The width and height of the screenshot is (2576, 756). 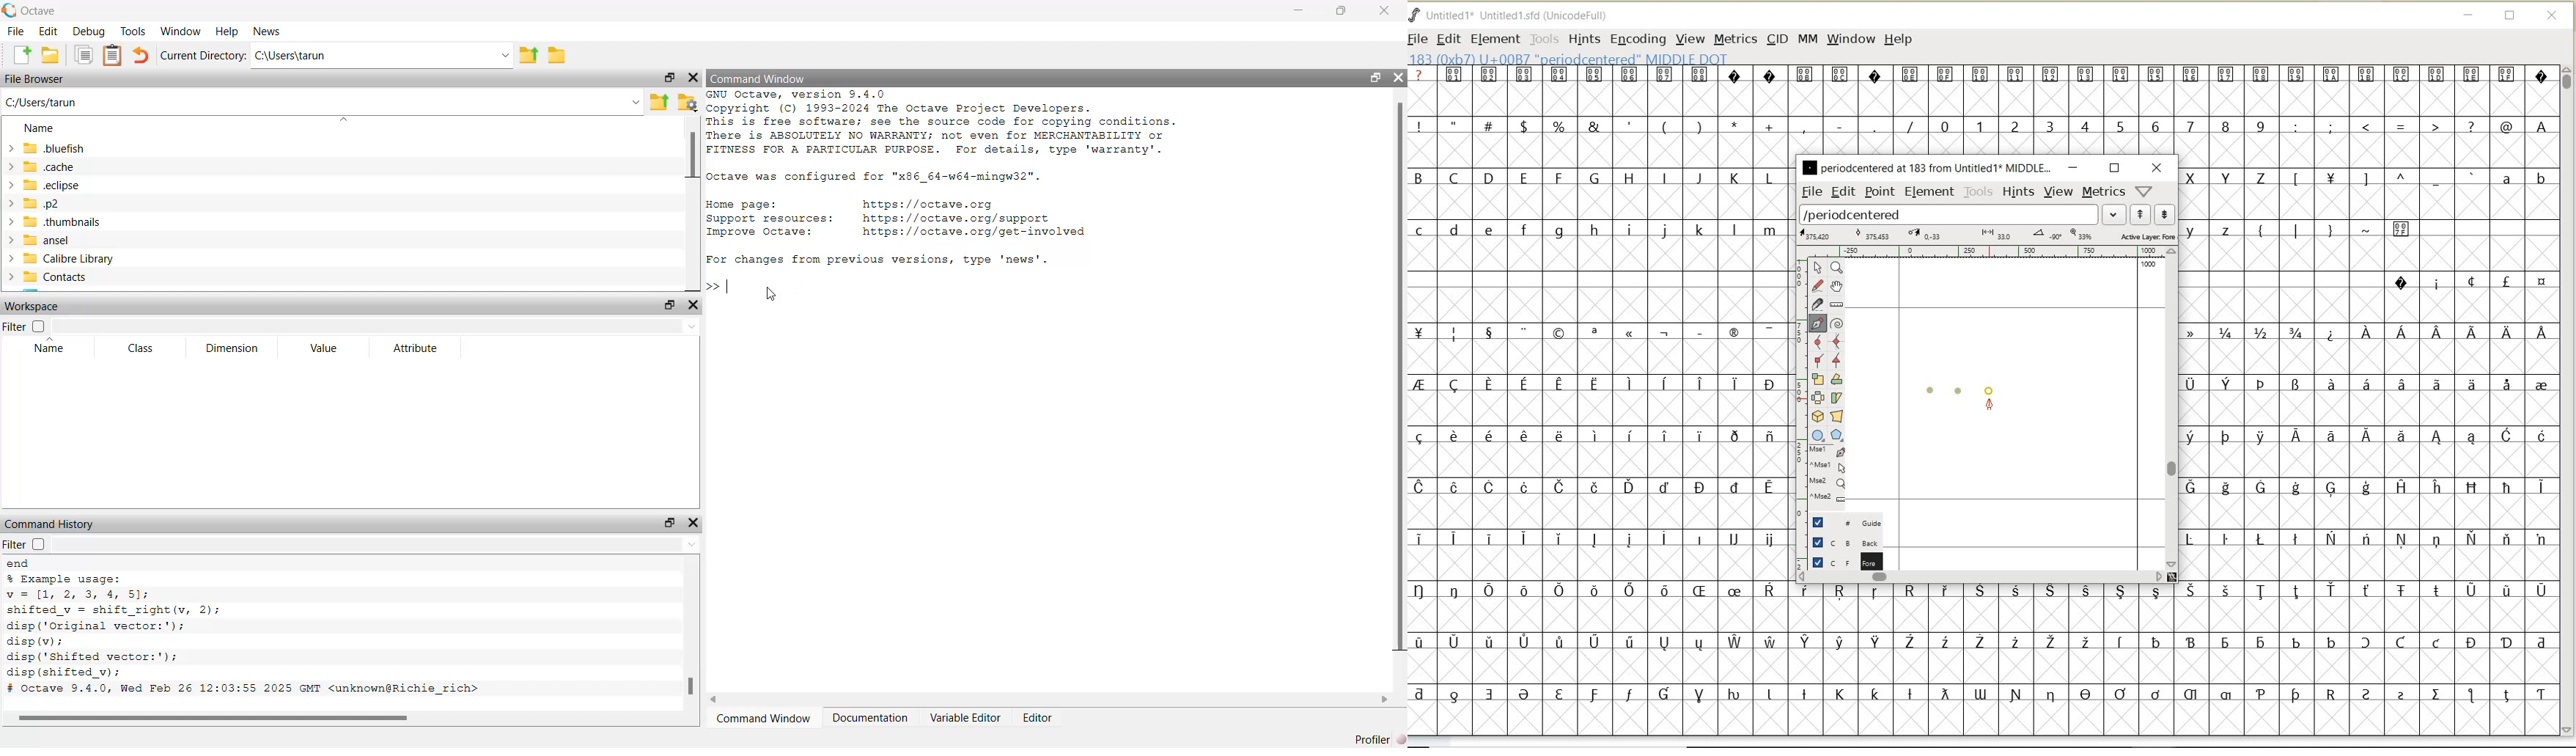 I want to click on paste, so click(x=110, y=56).